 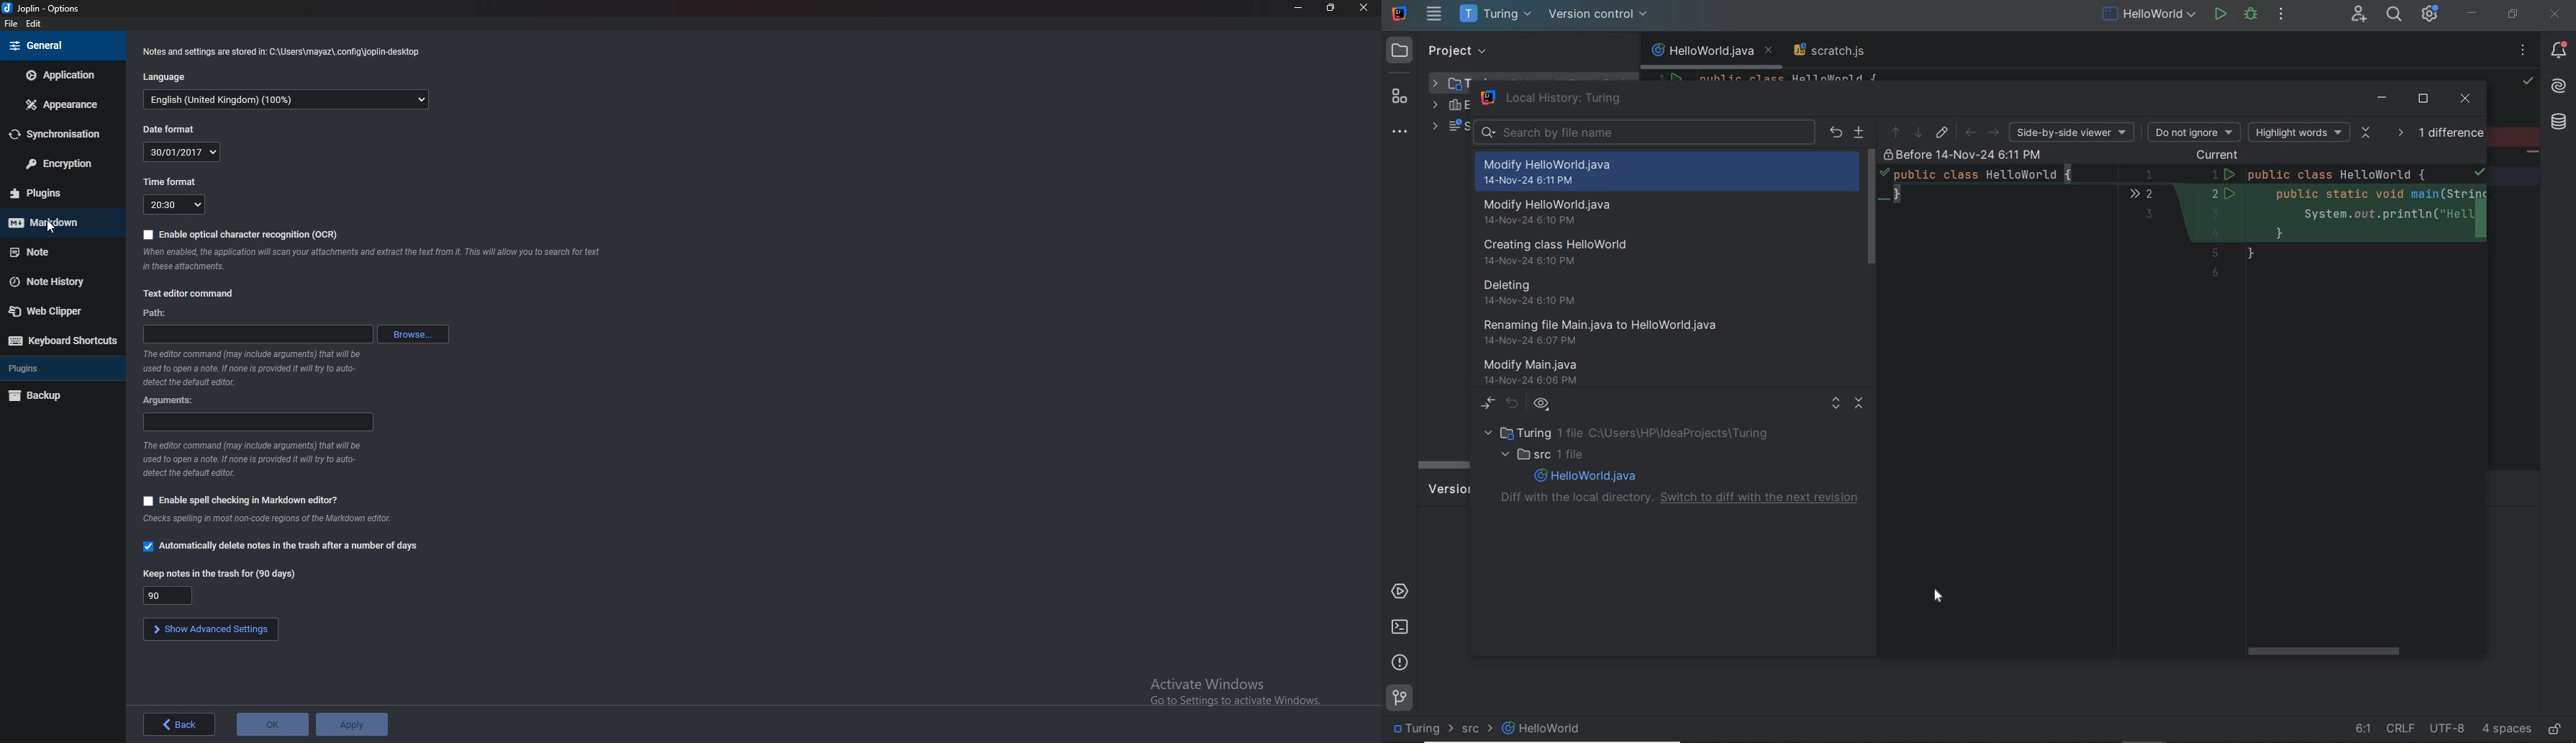 What do you see at coordinates (1862, 403) in the screenshot?
I see `collapse all` at bounding box center [1862, 403].